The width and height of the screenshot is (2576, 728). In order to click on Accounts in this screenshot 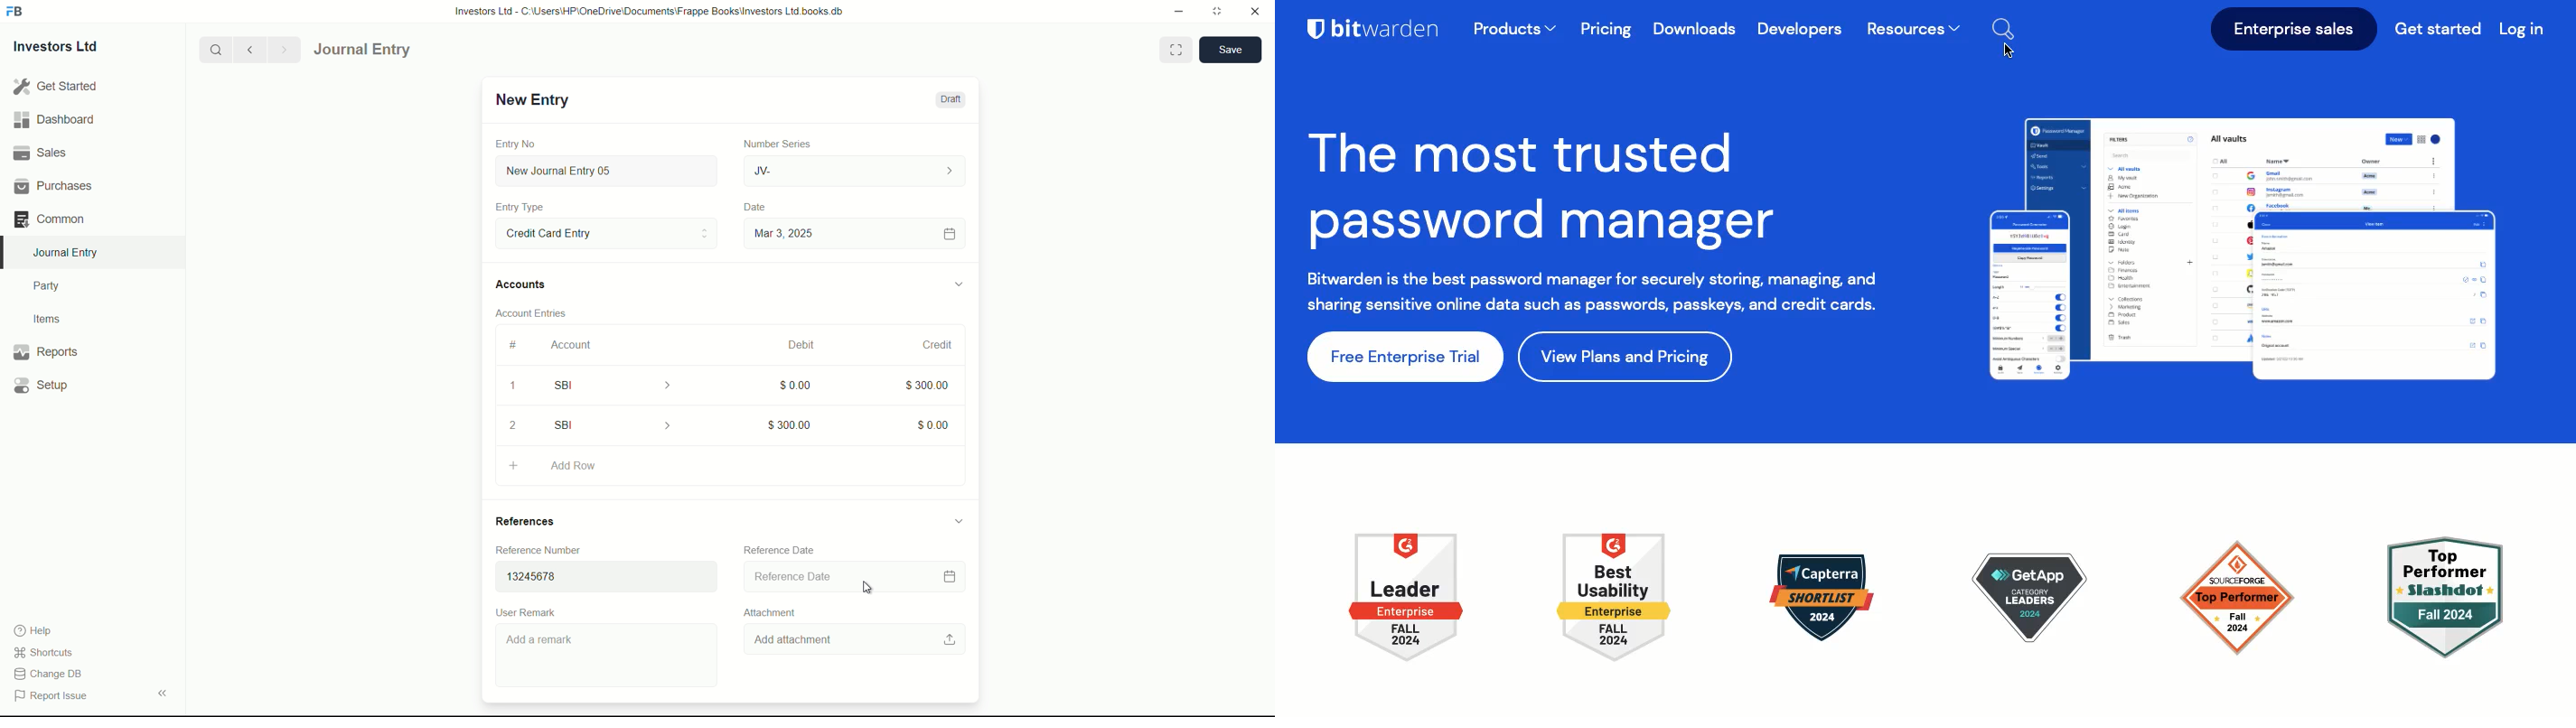, I will do `click(523, 285)`.